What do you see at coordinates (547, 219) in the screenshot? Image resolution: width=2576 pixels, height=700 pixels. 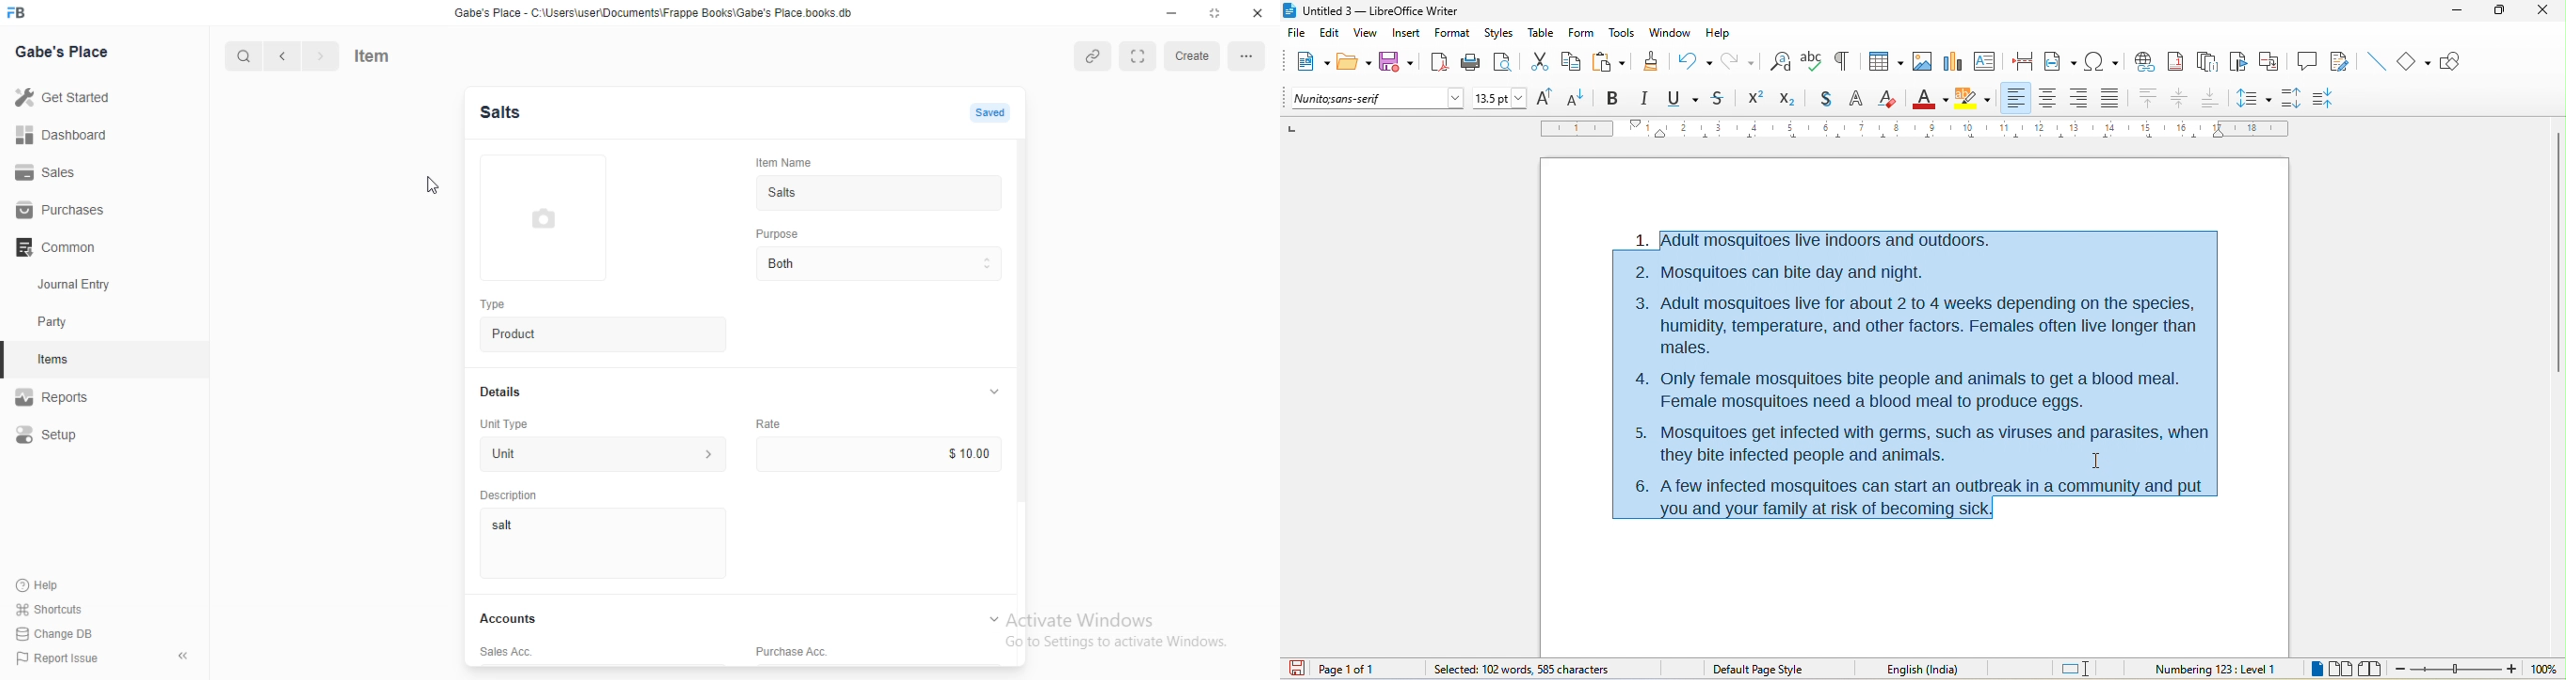 I see `image preview` at bounding box center [547, 219].